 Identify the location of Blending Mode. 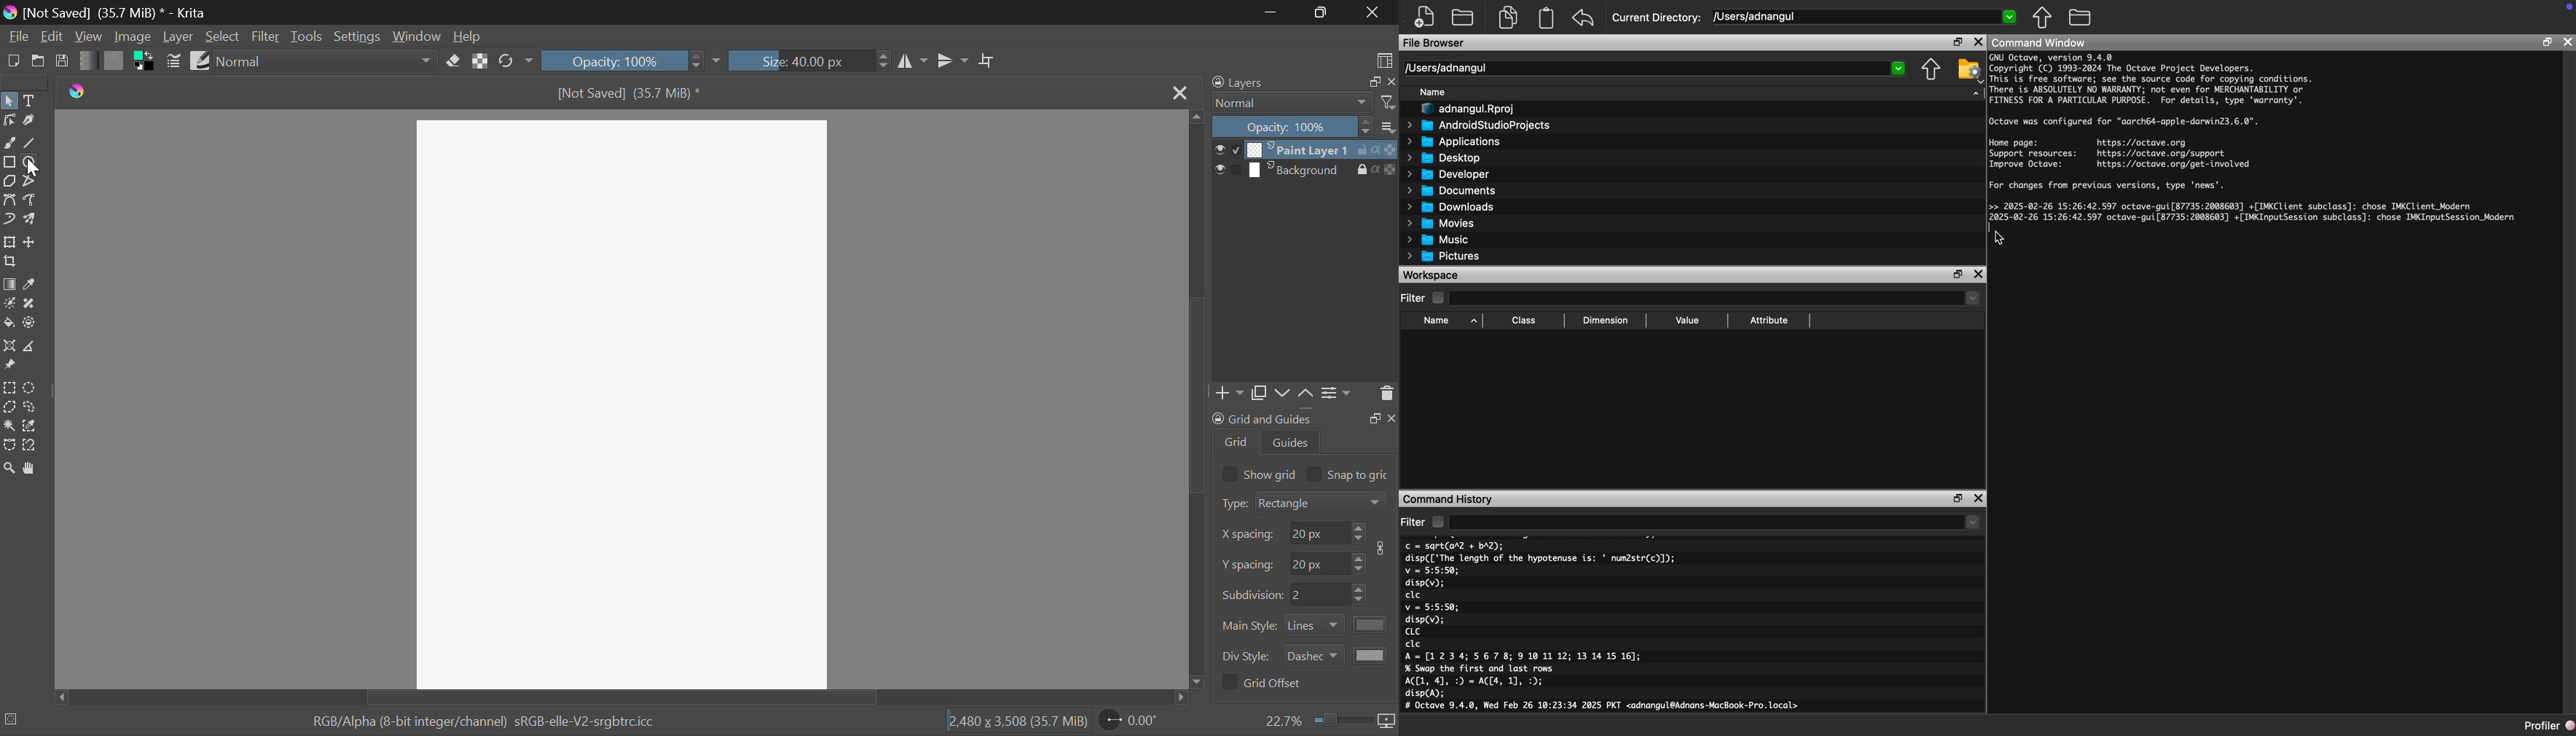
(328, 61).